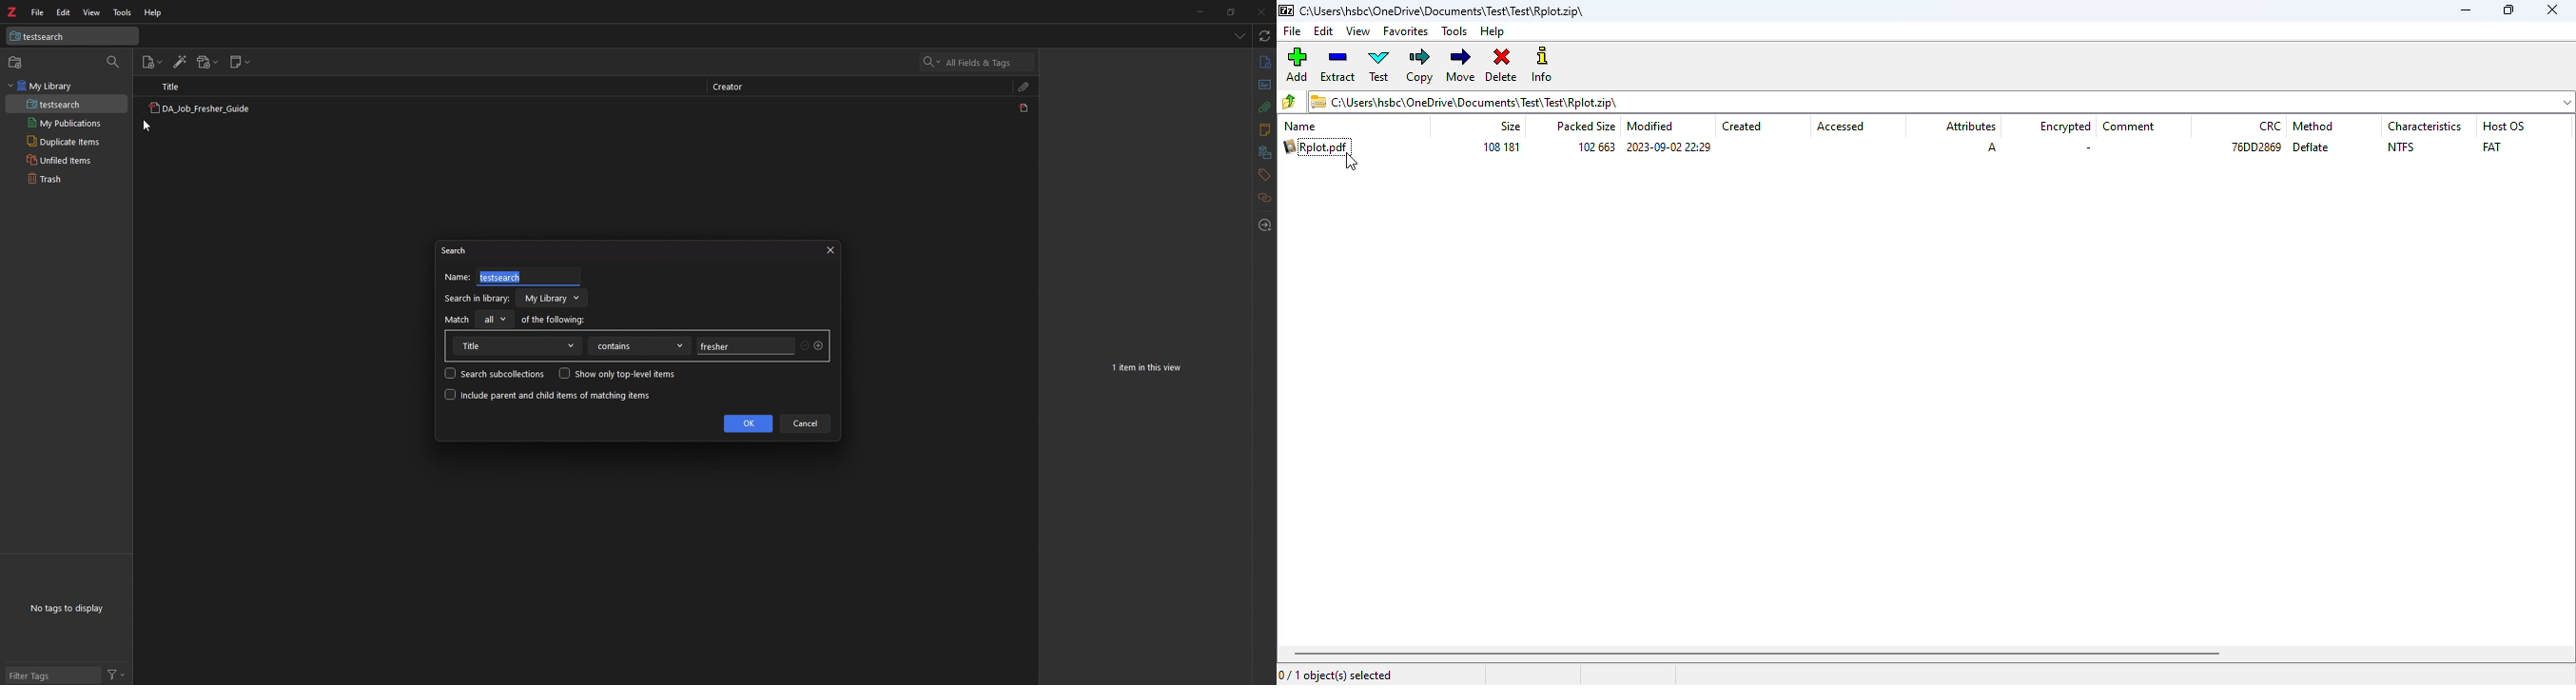  Describe the element at coordinates (1338, 66) in the screenshot. I see `extract` at that location.